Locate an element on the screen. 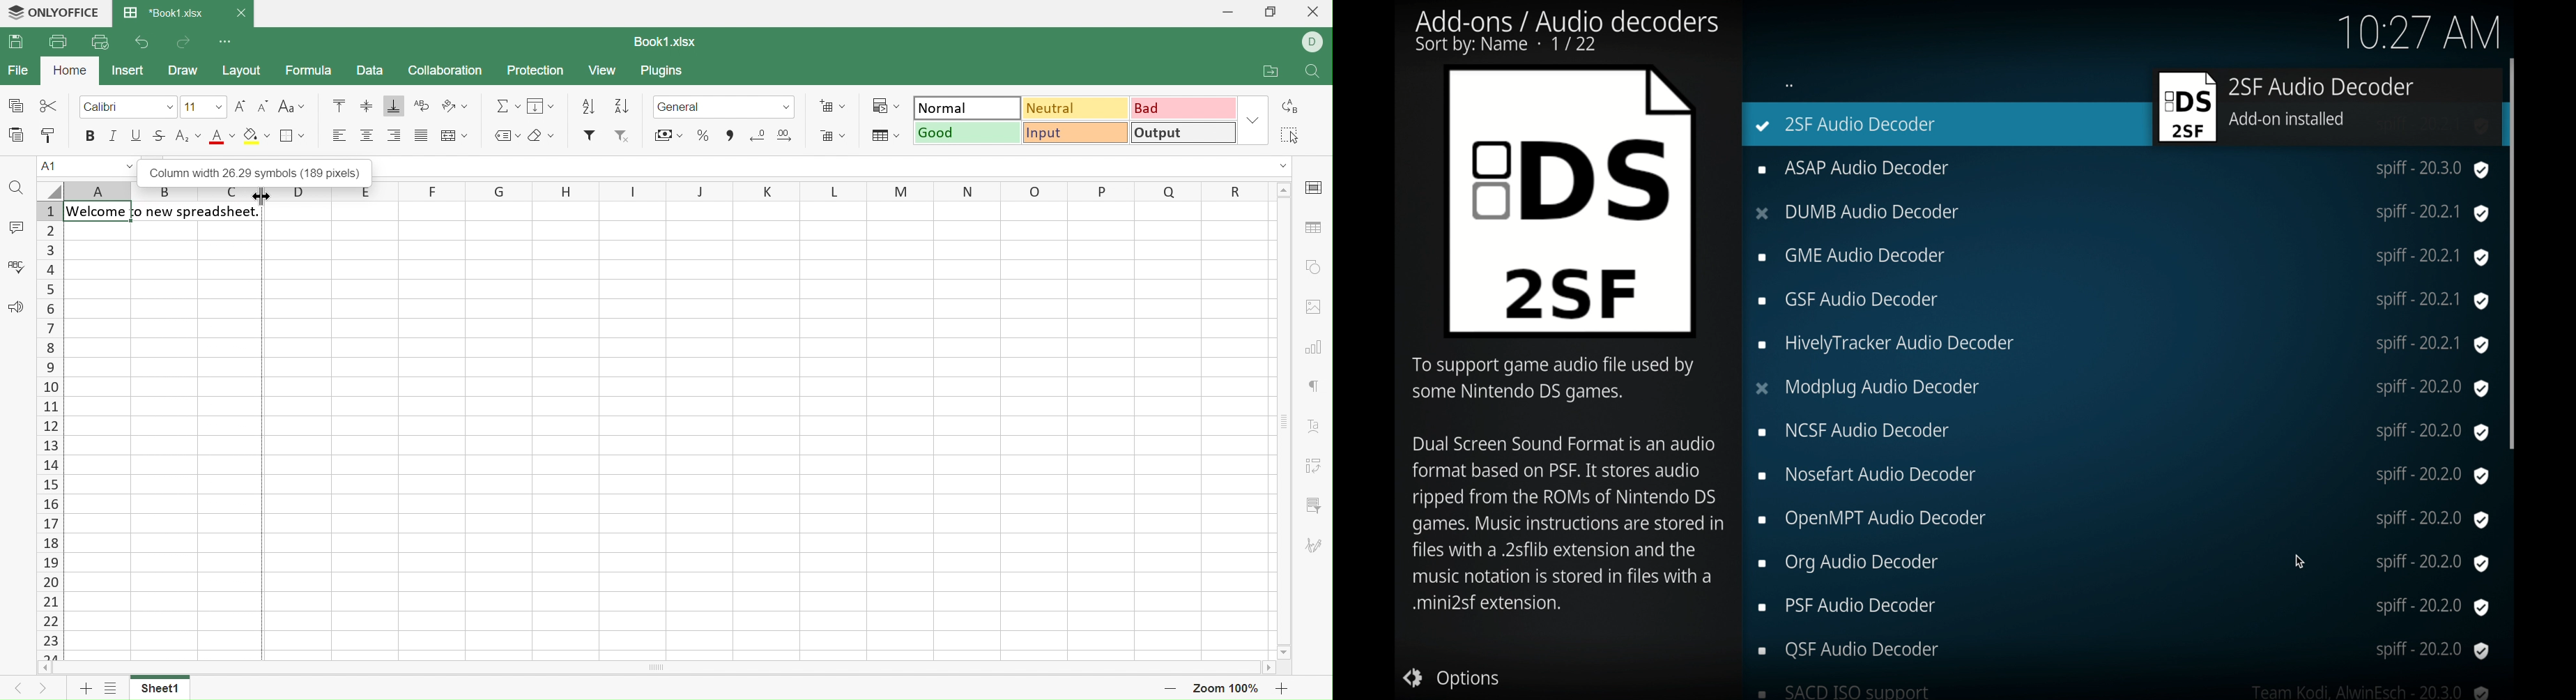 The width and height of the screenshot is (2576, 700). ncsf audio decoder is located at coordinates (2123, 432).